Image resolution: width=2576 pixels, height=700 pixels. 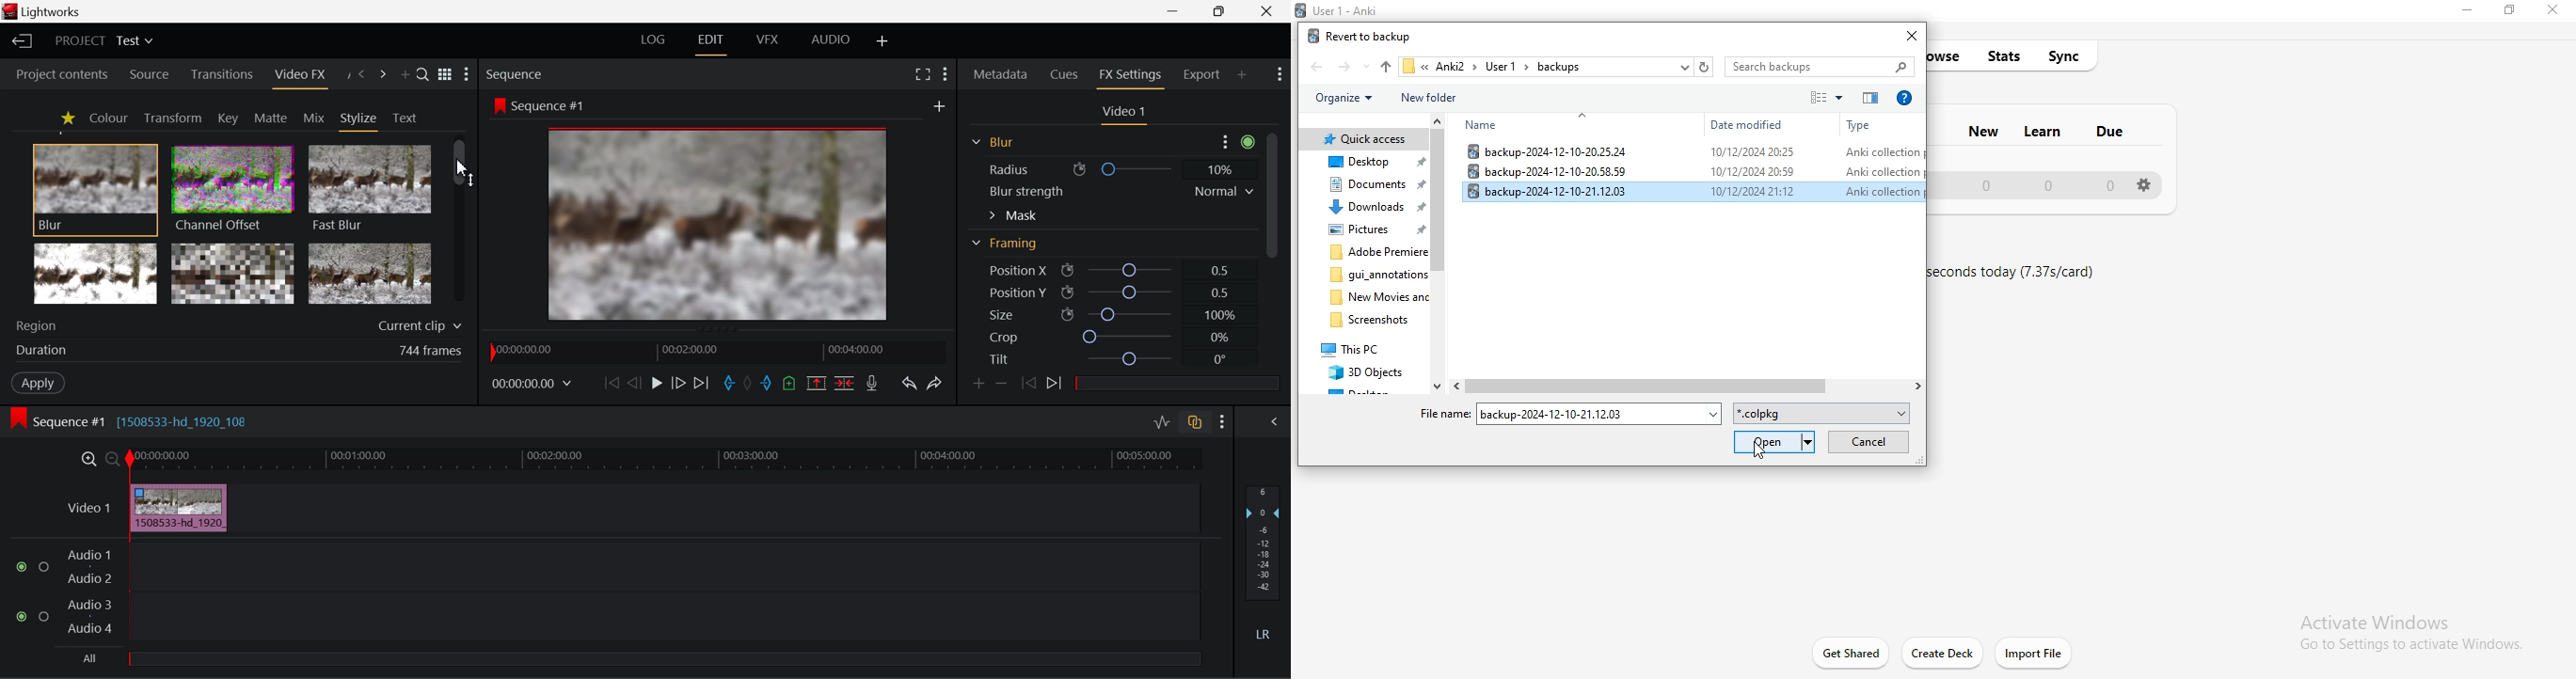 I want to click on file forward, so click(x=1344, y=66).